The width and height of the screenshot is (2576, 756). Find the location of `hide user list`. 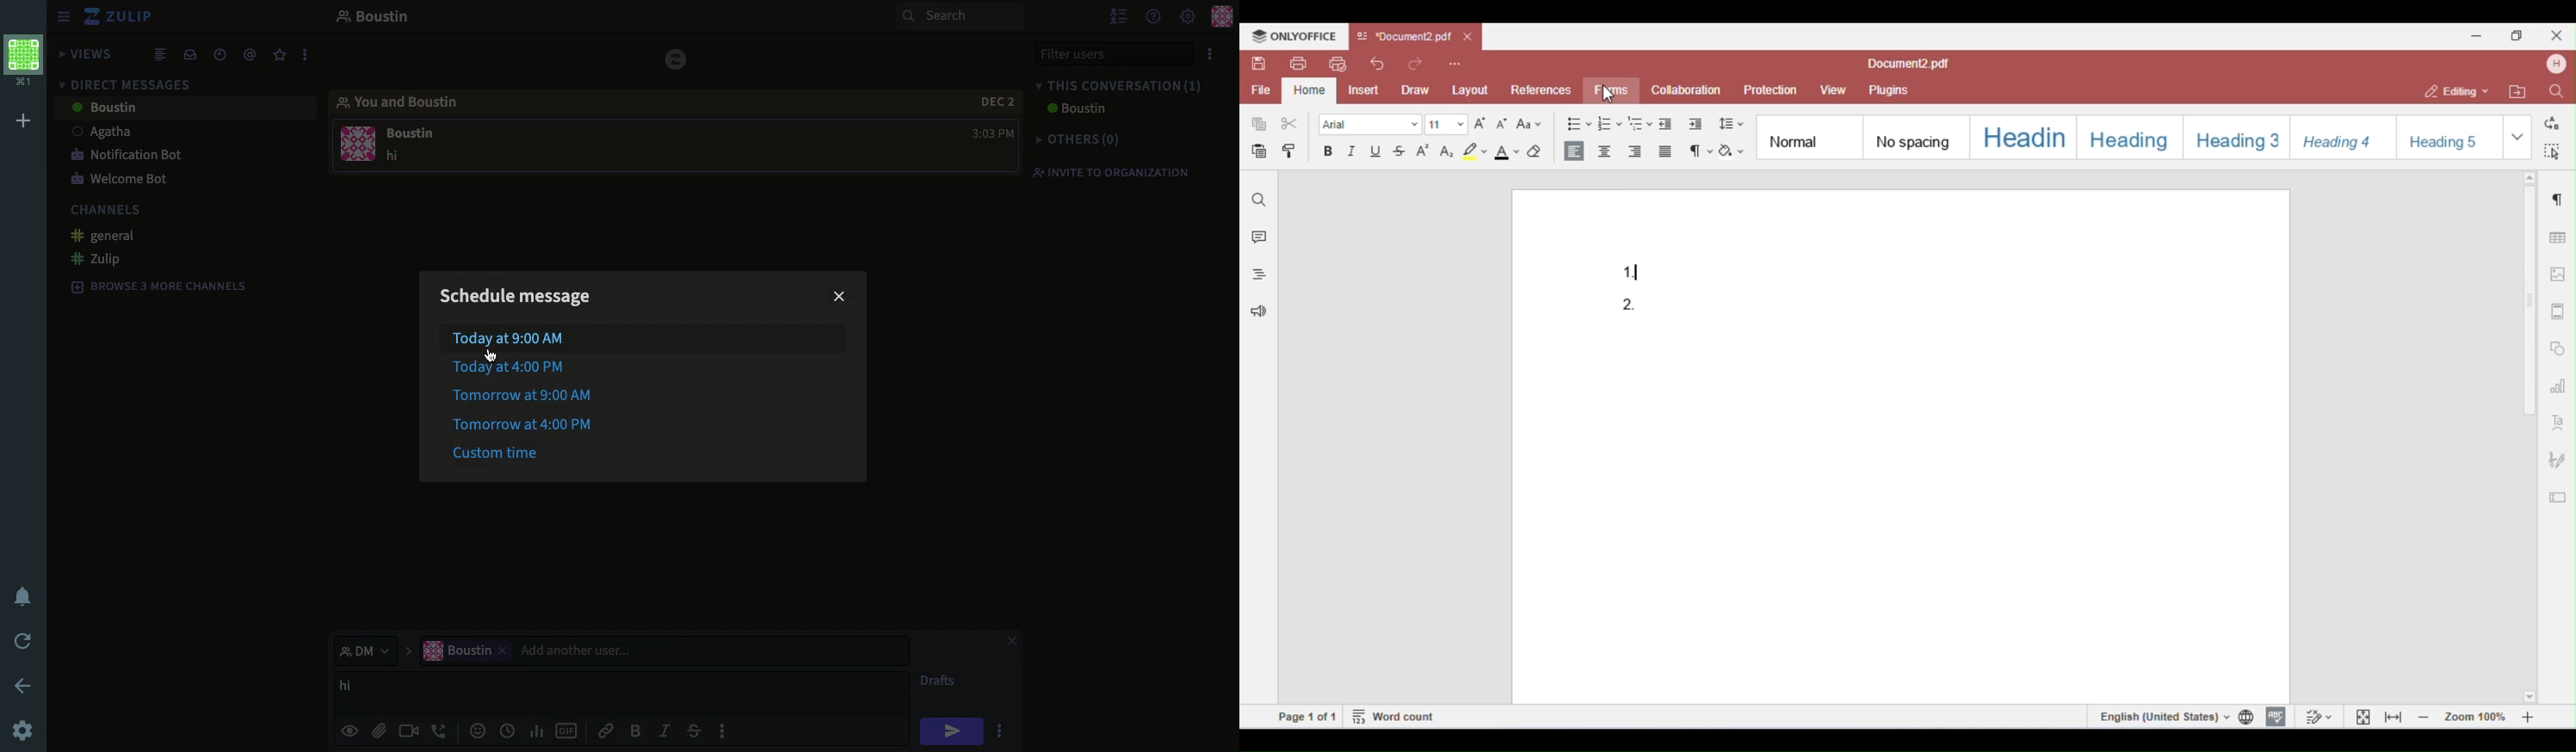

hide user list is located at coordinates (1119, 16).